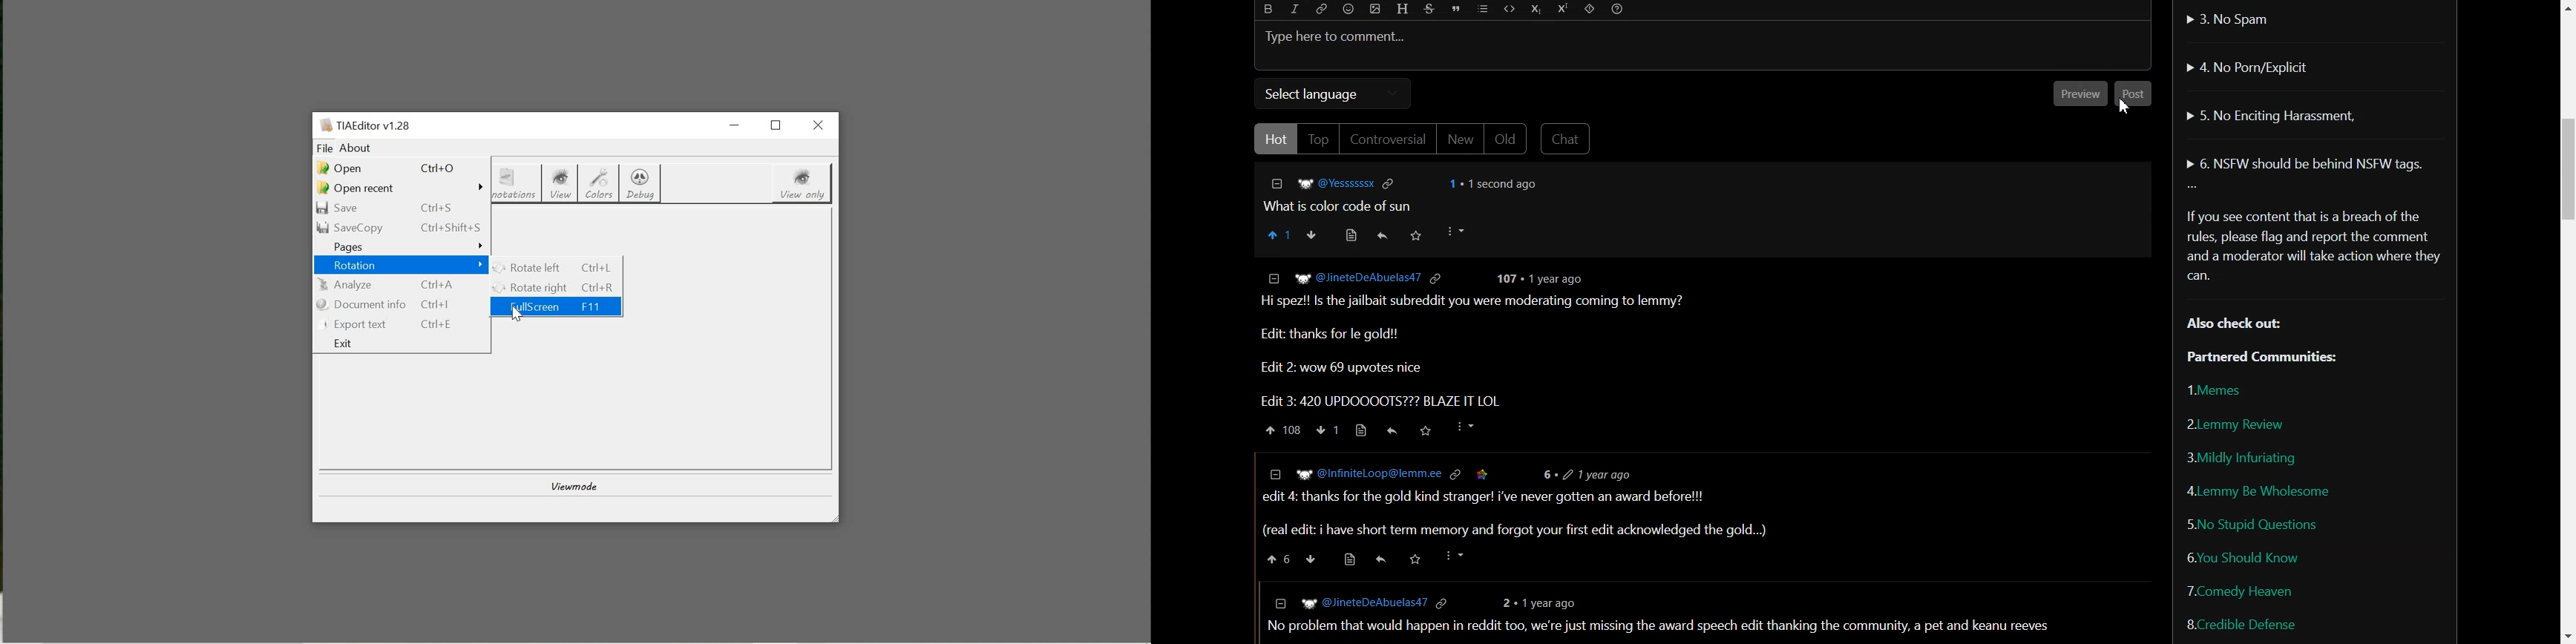 The image size is (2576, 644). Describe the element at coordinates (2224, 390) in the screenshot. I see `Memes` at that location.